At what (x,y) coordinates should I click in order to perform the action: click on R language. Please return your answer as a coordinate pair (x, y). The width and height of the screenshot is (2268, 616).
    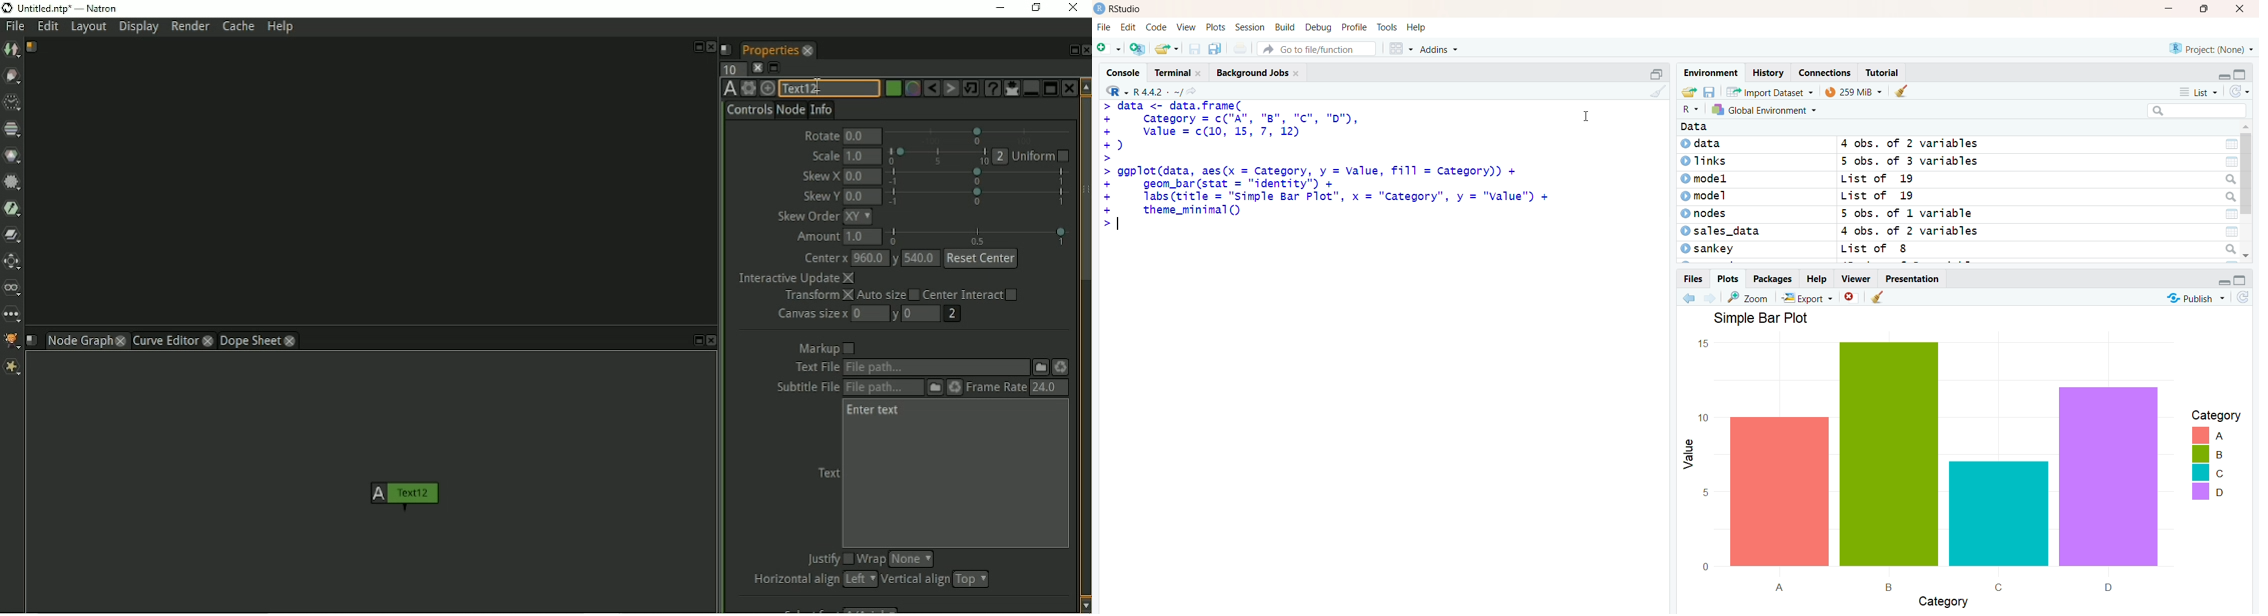
    Looking at the image, I should click on (1118, 91).